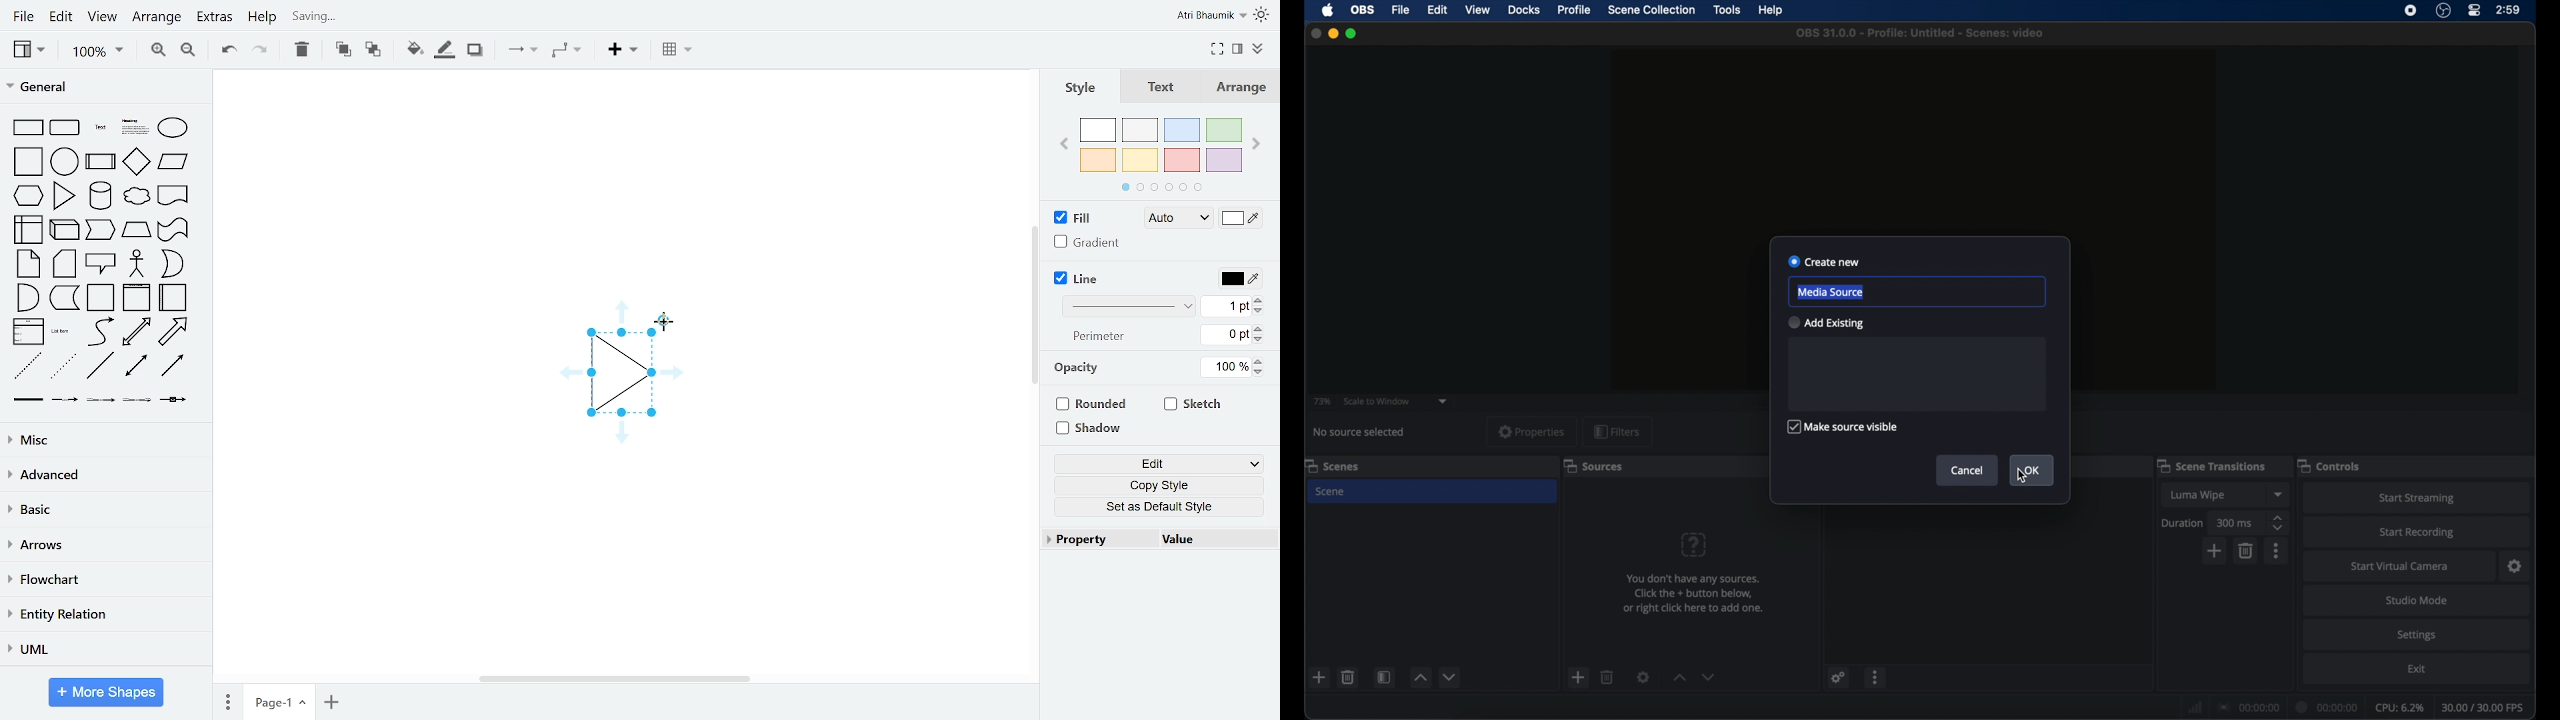 The image size is (2576, 728). What do you see at coordinates (1259, 328) in the screenshot?
I see `increase perimeter` at bounding box center [1259, 328].